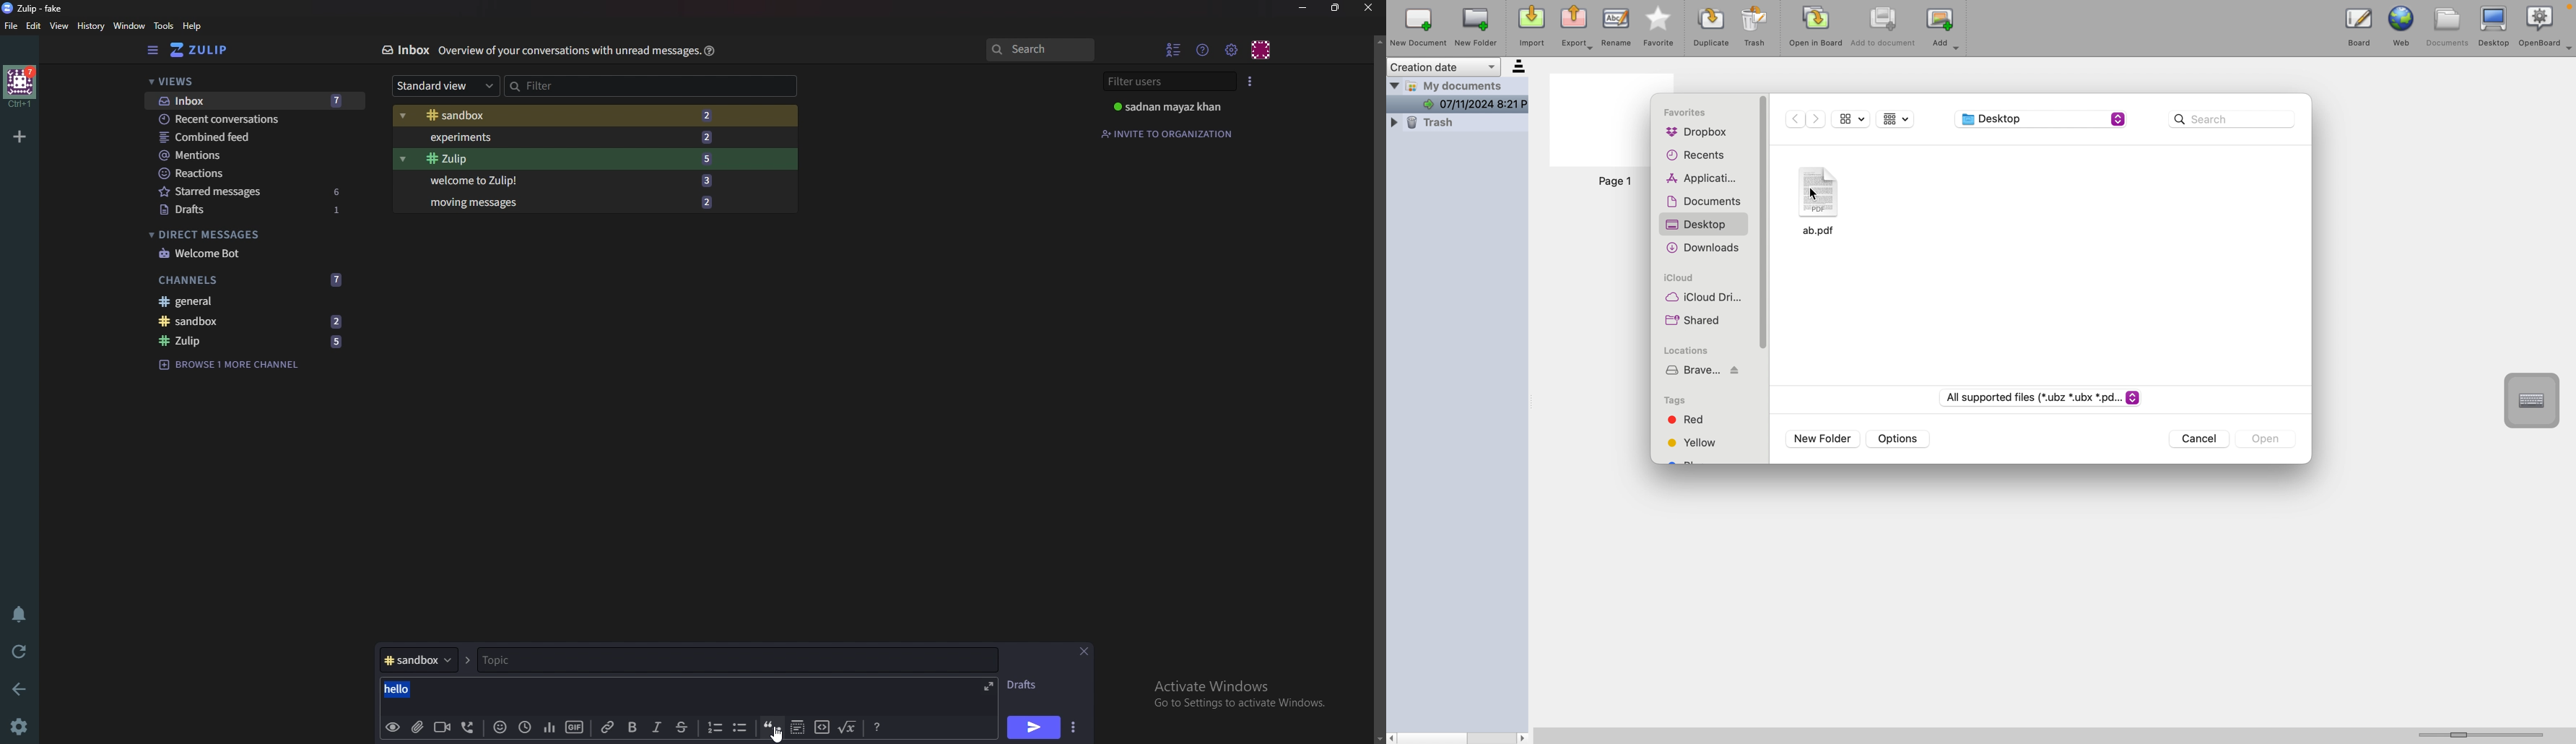  What do you see at coordinates (467, 726) in the screenshot?
I see `Voice call` at bounding box center [467, 726].